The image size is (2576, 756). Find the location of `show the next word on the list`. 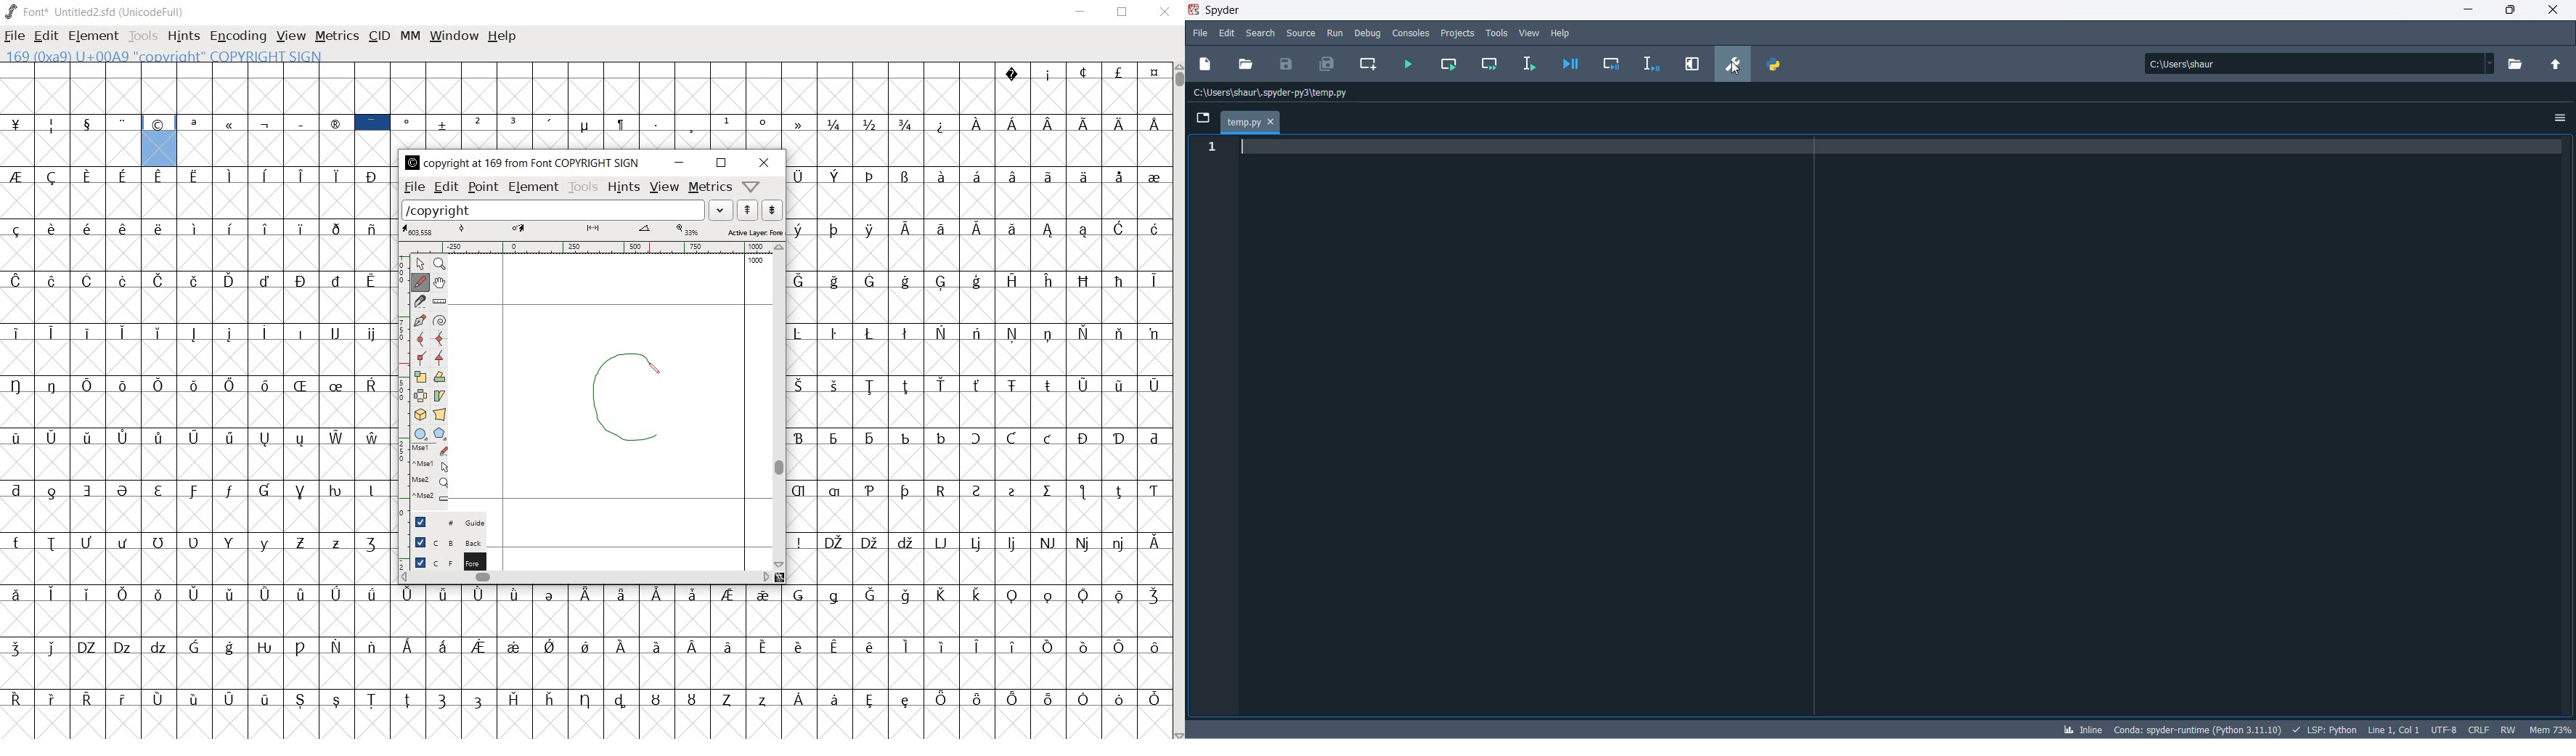

show the next word on the list is located at coordinates (746, 210).